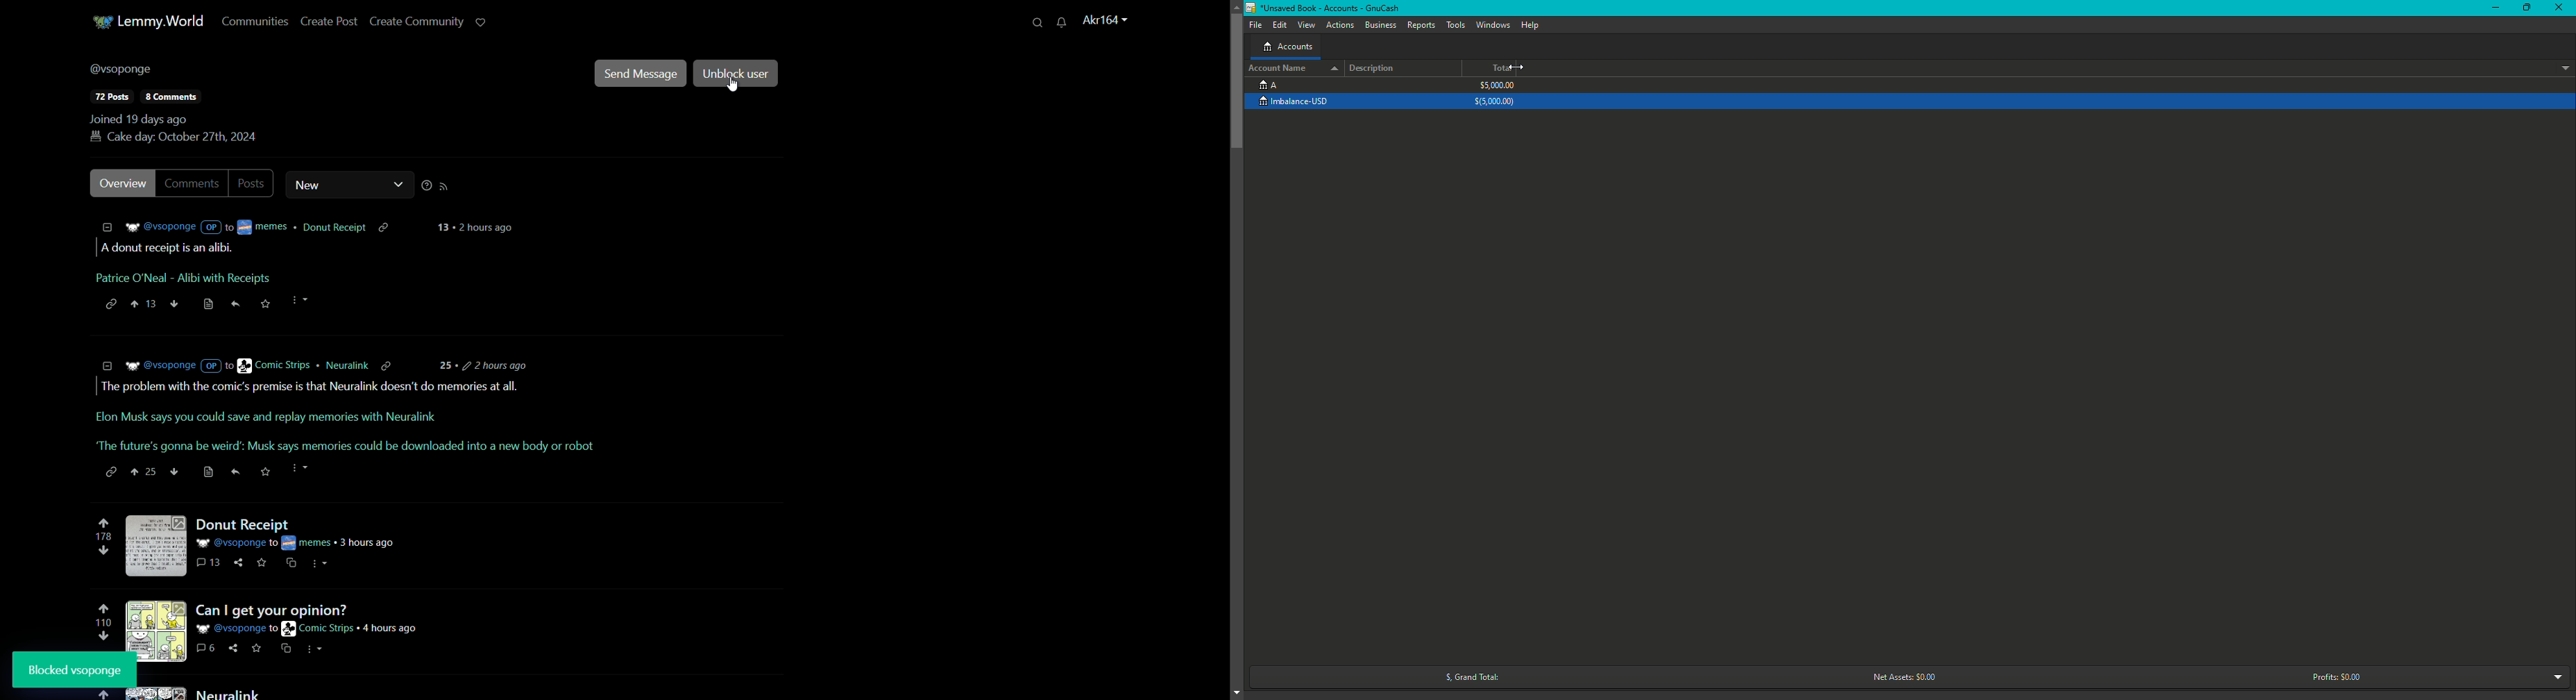 This screenshot has width=2576, height=700. What do you see at coordinates (290, 565) in the screenshot?
I see `cs` at bounding box center [290, 565].